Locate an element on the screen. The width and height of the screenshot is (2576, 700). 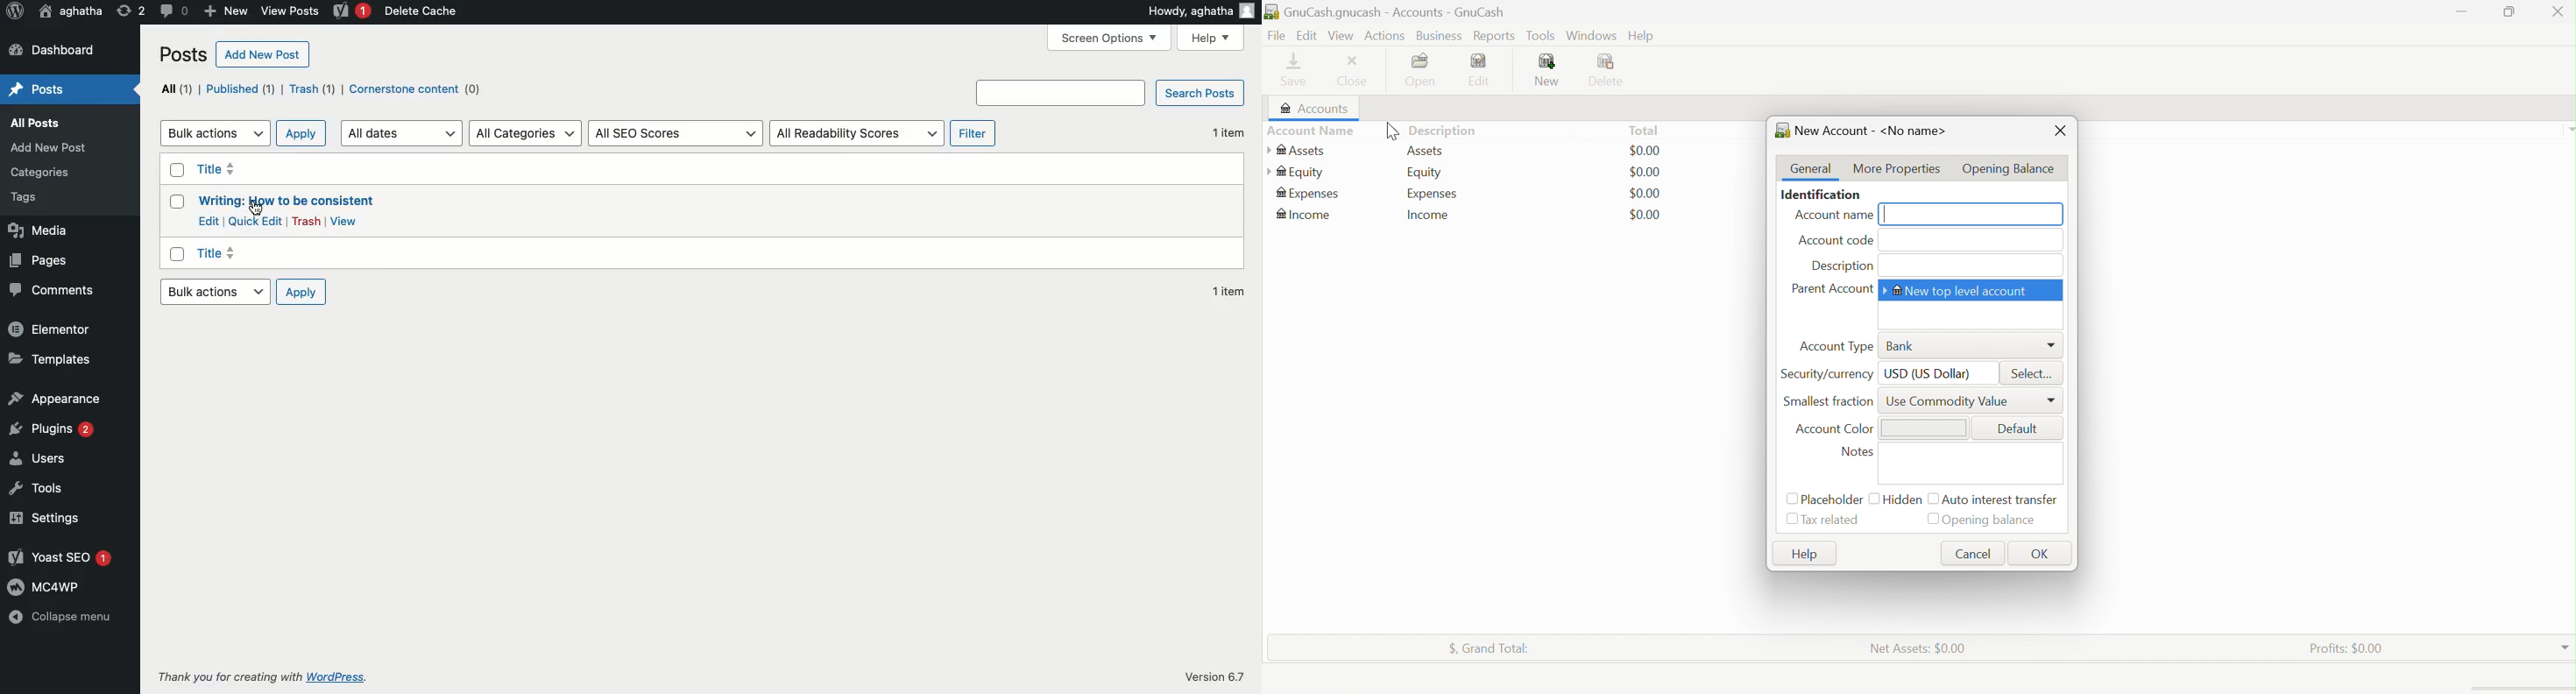
Income is located at coordinates (1430, 215).